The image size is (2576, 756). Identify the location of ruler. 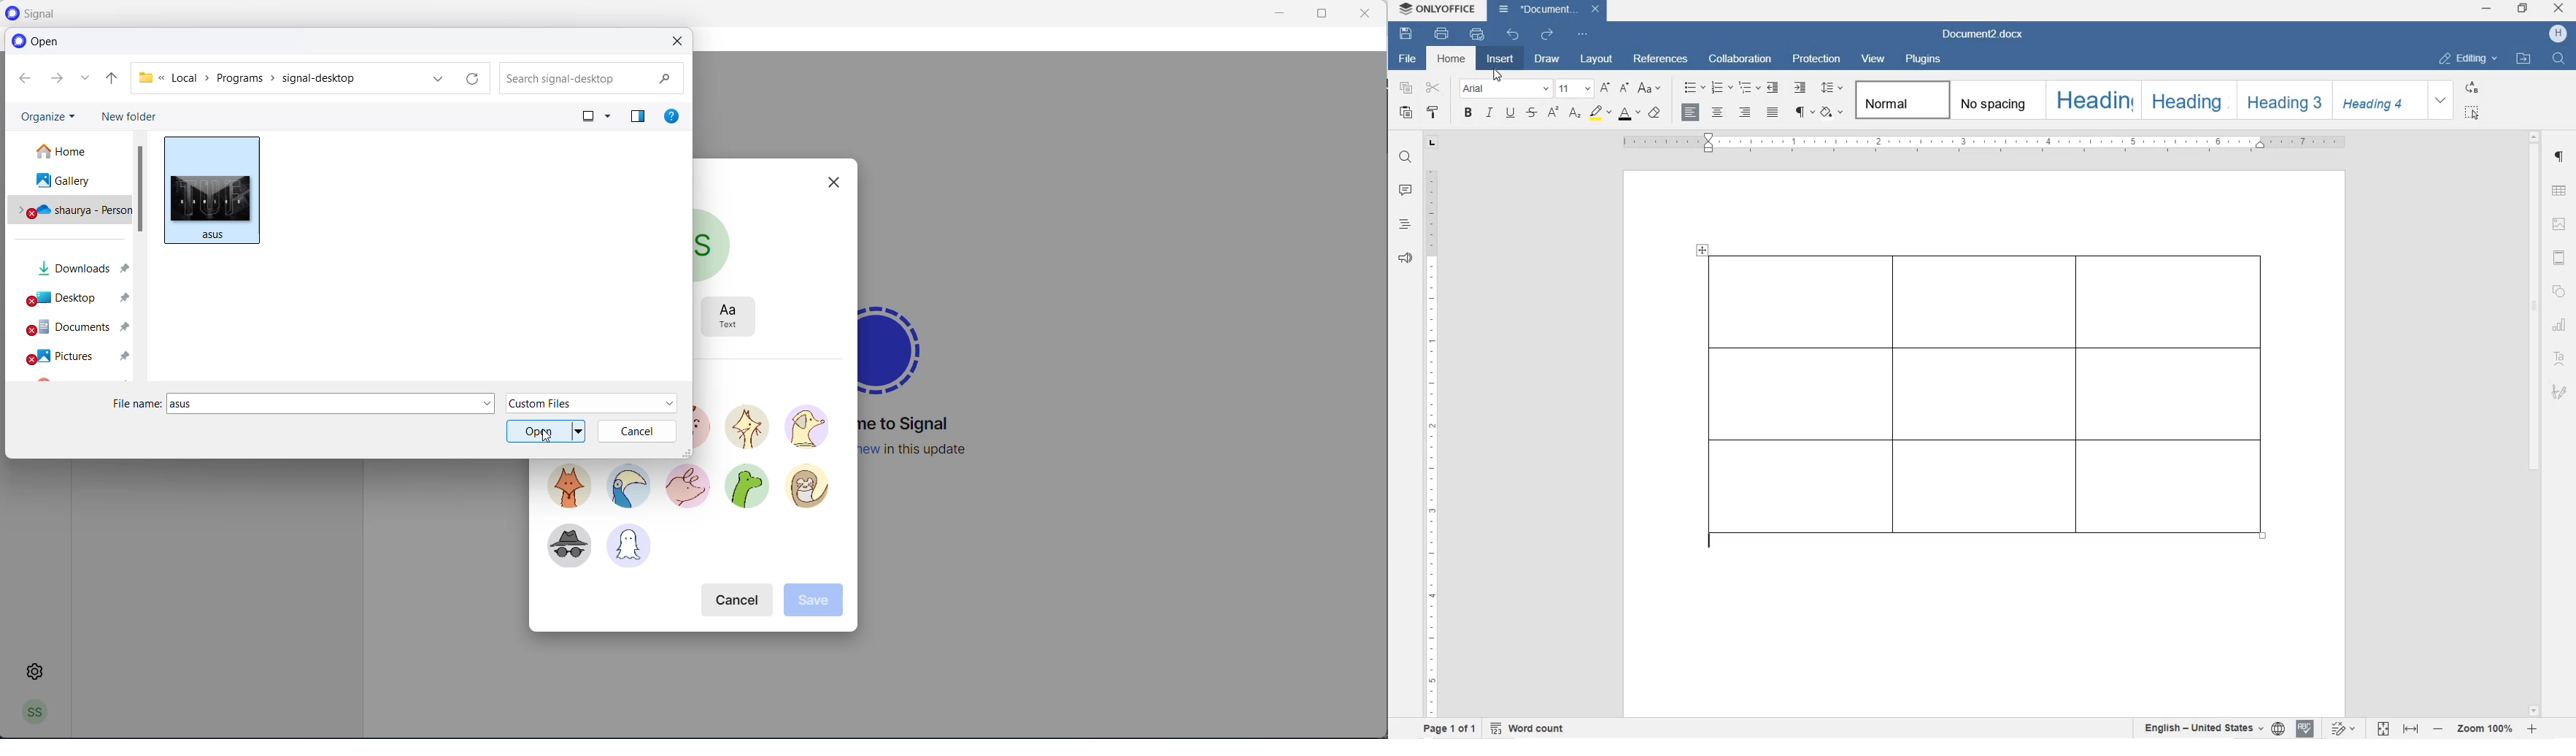
(1431, 438).